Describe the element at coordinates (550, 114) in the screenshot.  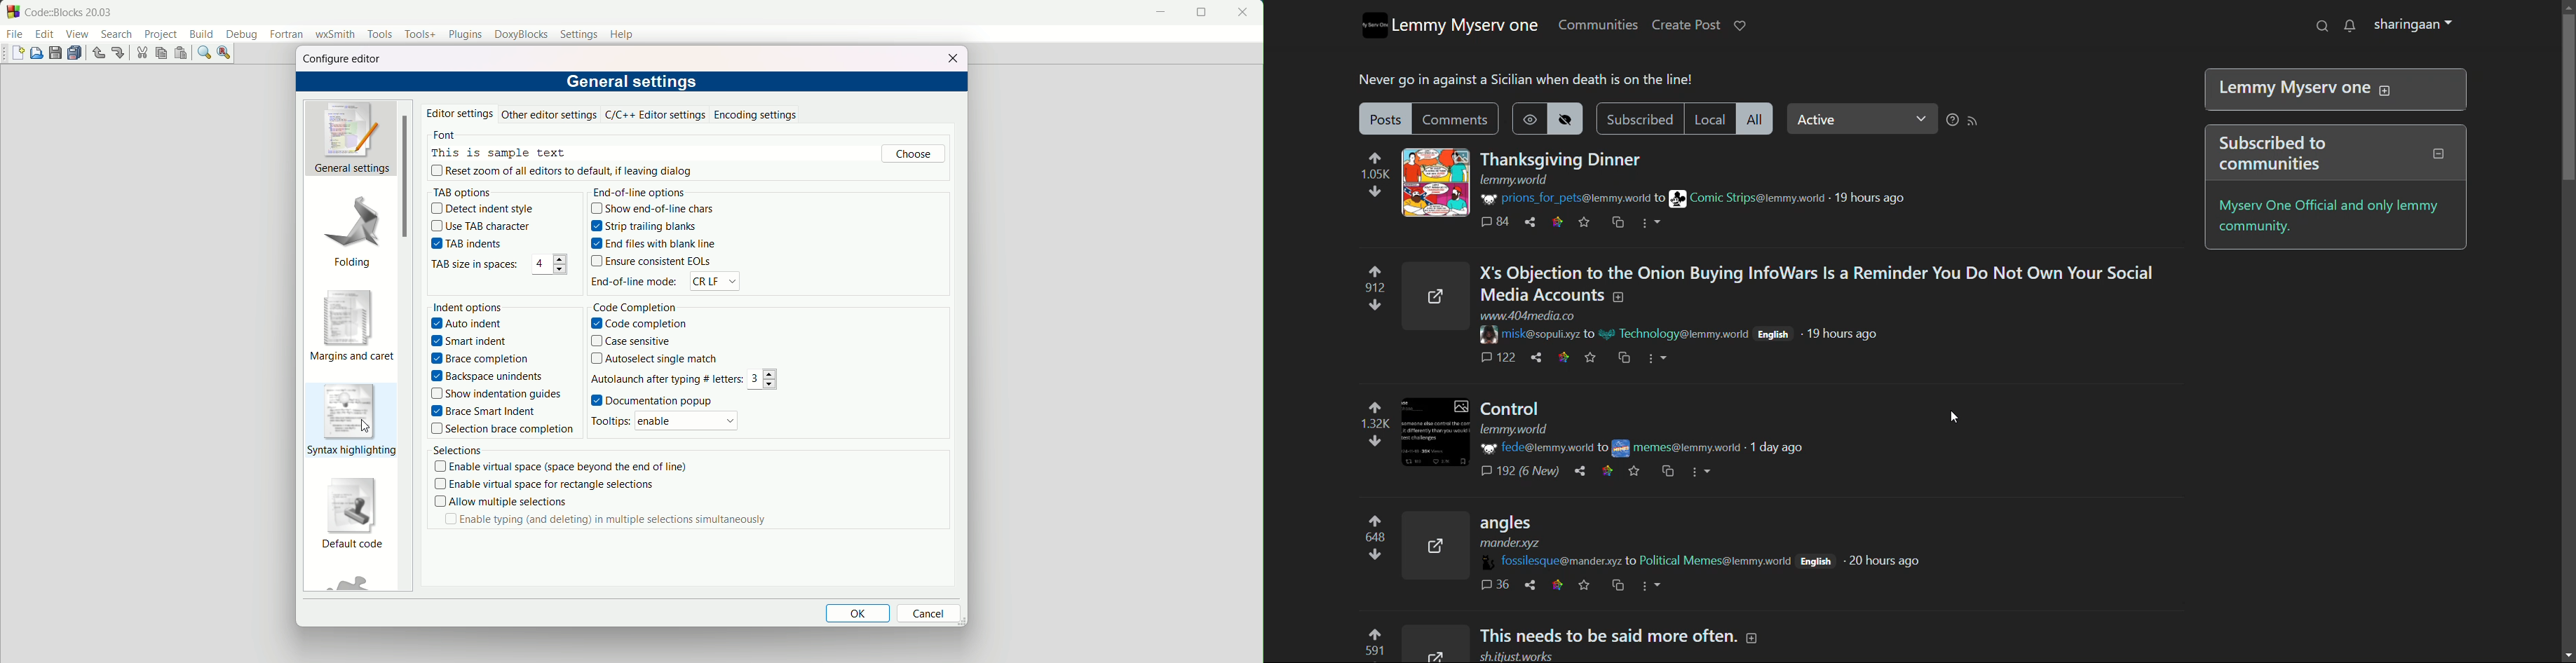
I see `other settings` at that location.